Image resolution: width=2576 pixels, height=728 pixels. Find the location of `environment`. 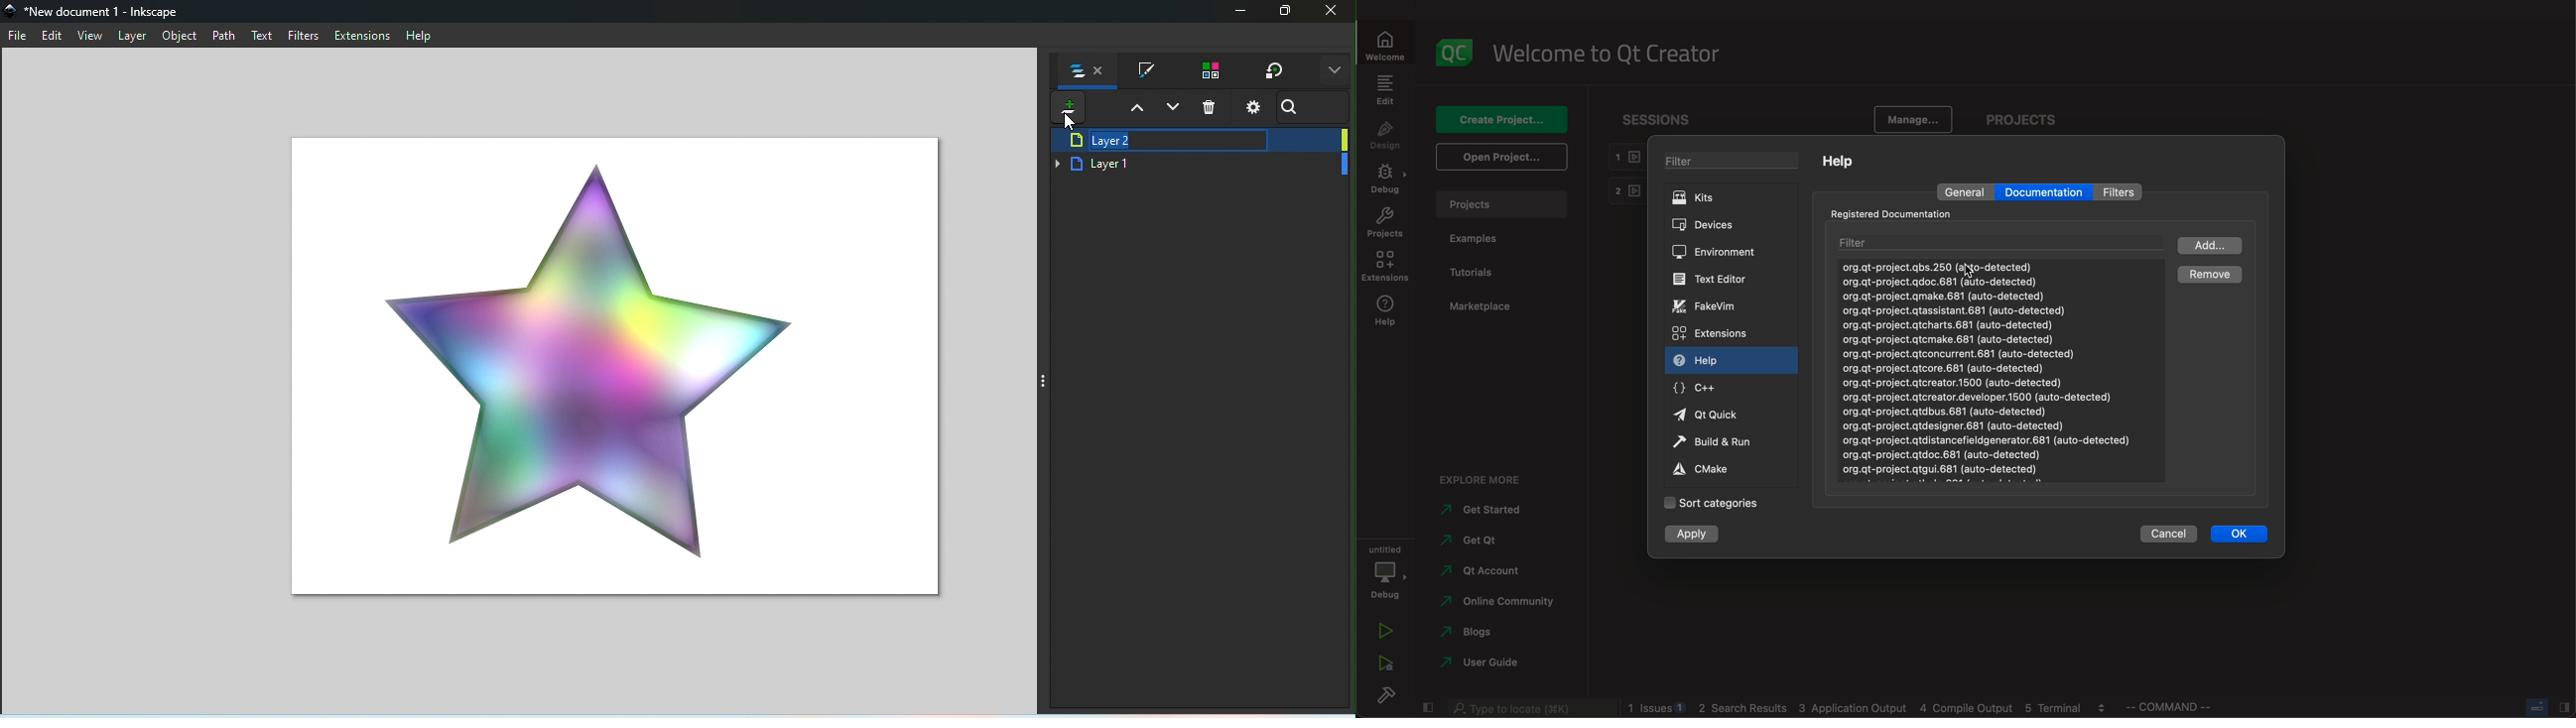

environment is located at coordinates (1724, 251).